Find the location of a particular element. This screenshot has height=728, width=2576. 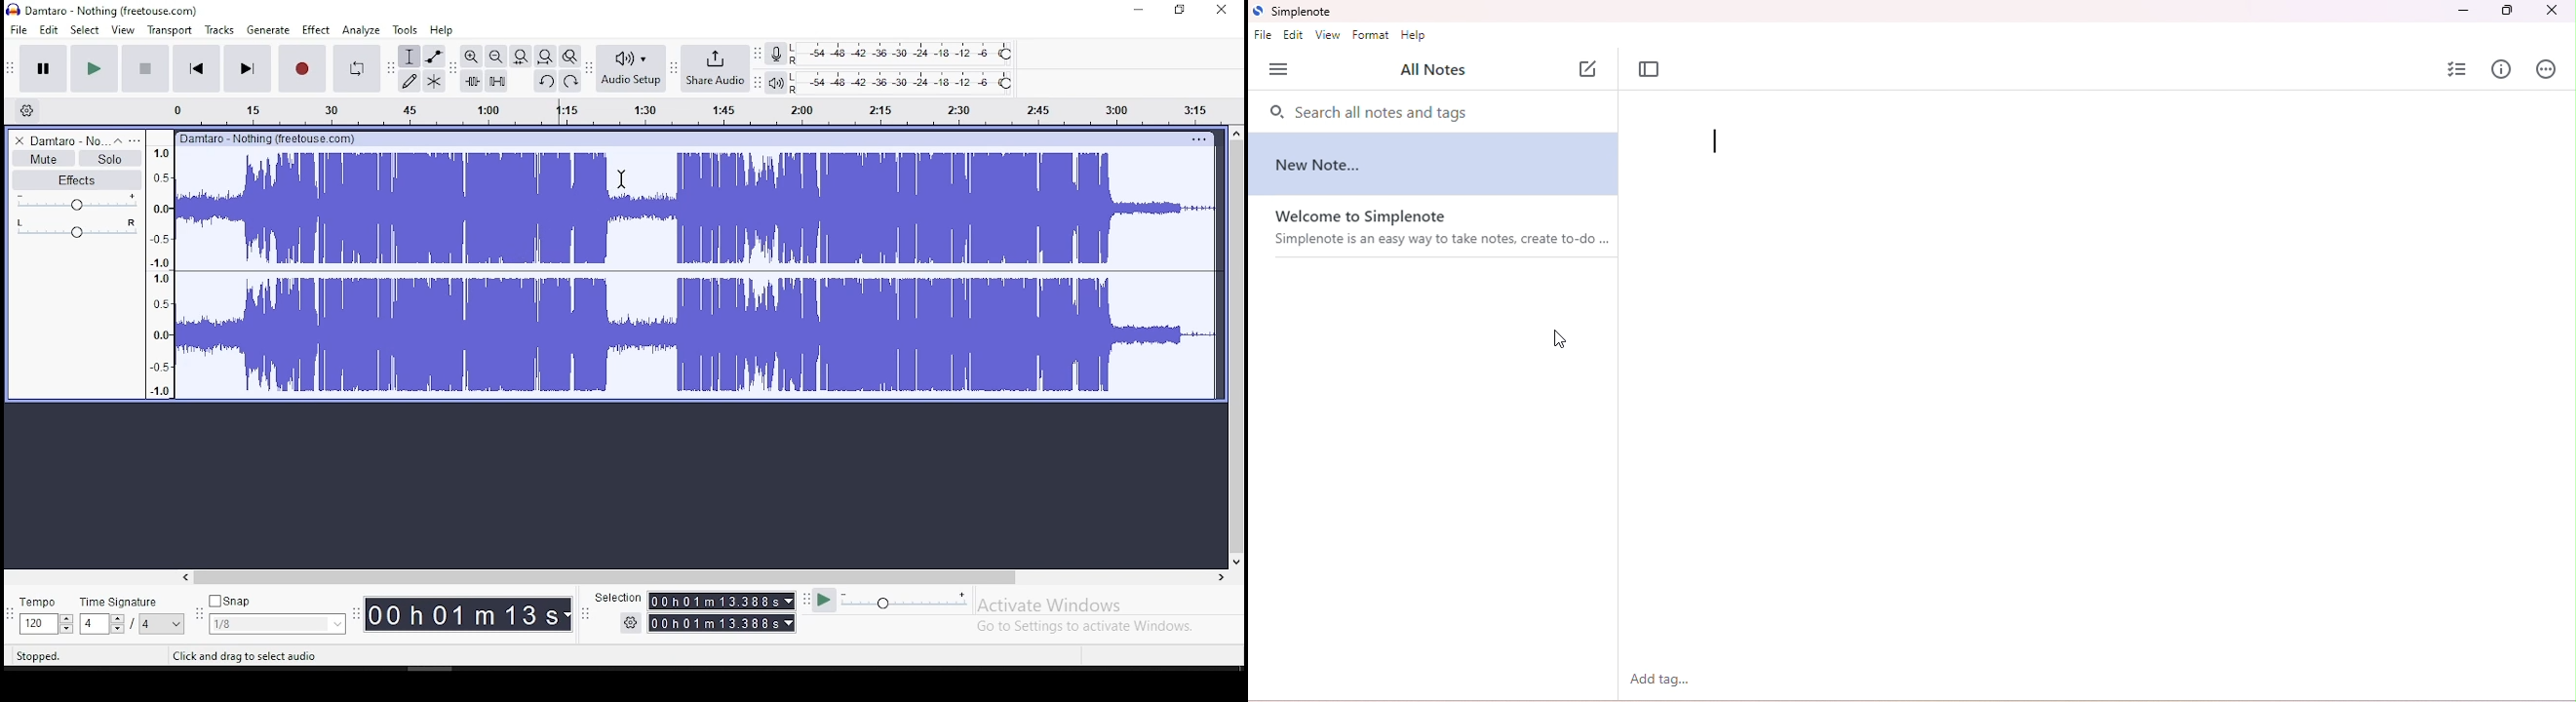

toggle buttons is located at coordinates (102, 624).